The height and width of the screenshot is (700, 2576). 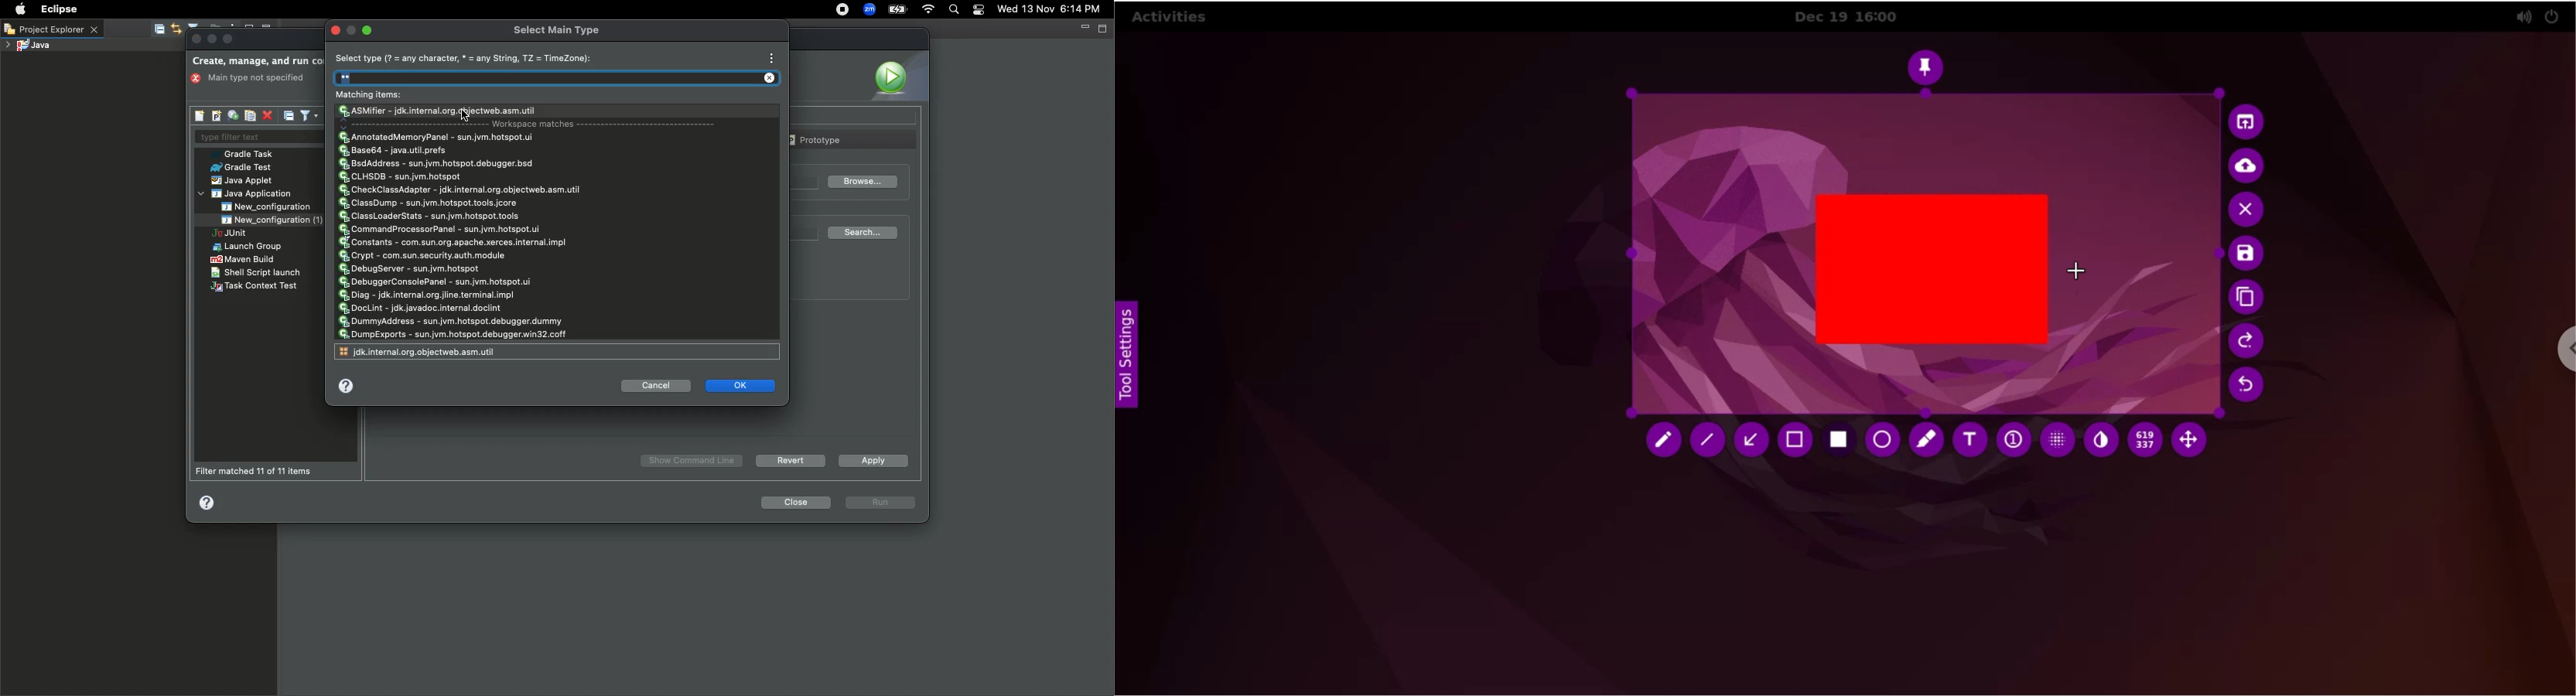 What do you see at coordinates (429, 203) in the screenshot?
I see `ClassDump - sun.jvm.hotspot.tools.jcore` at bounding box center [429, 203].